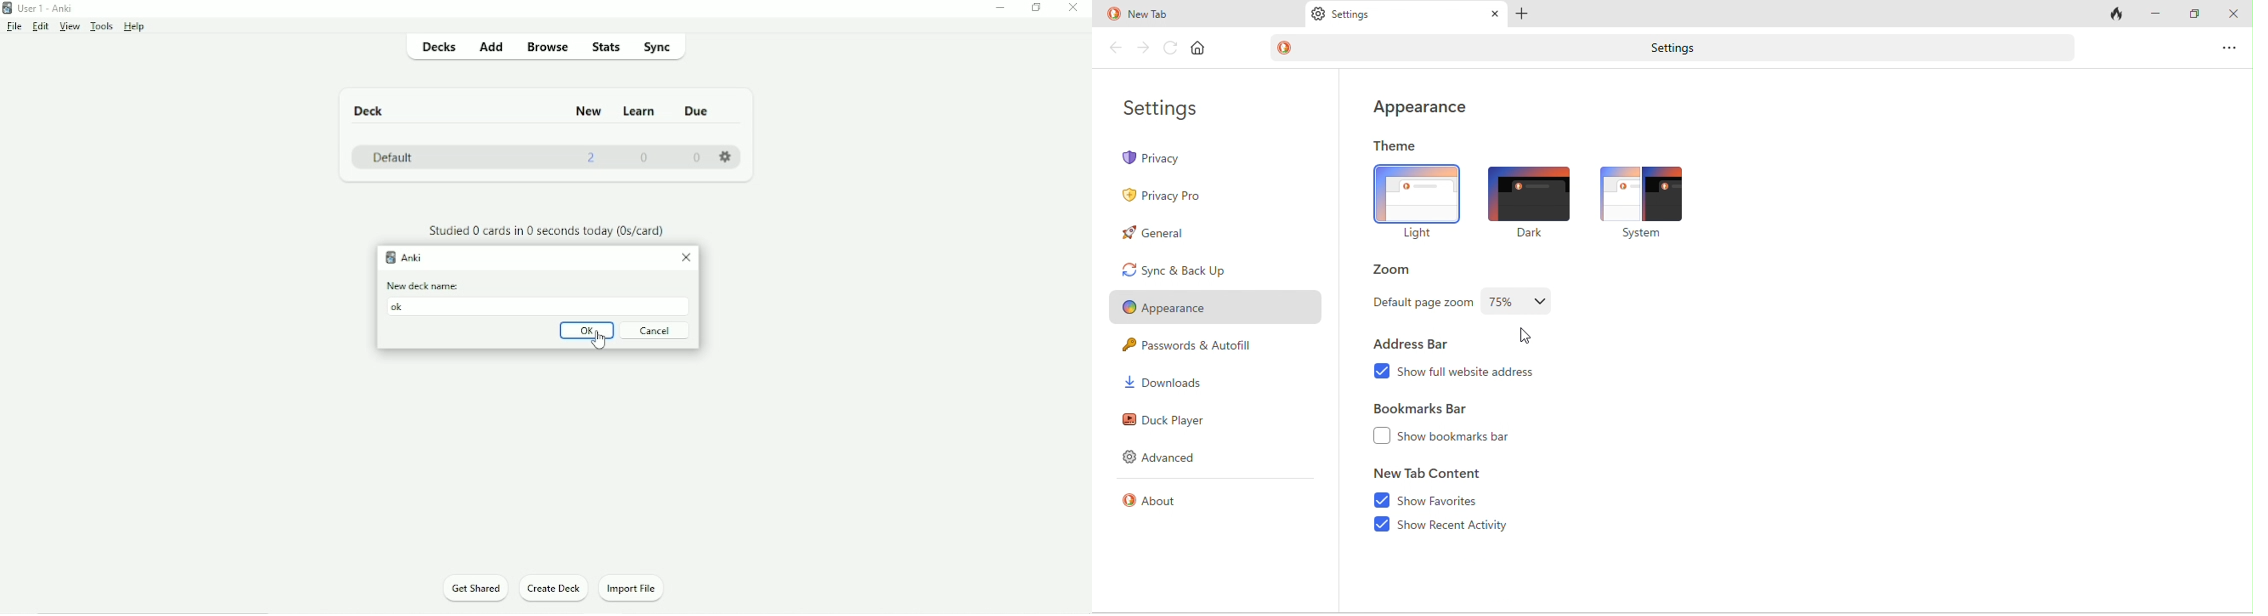 This screenshot has width=2268, height=616. What do you see at coordinates (395, 156) in the screenshot?
I see `Default` at bounding box center [395, 156].